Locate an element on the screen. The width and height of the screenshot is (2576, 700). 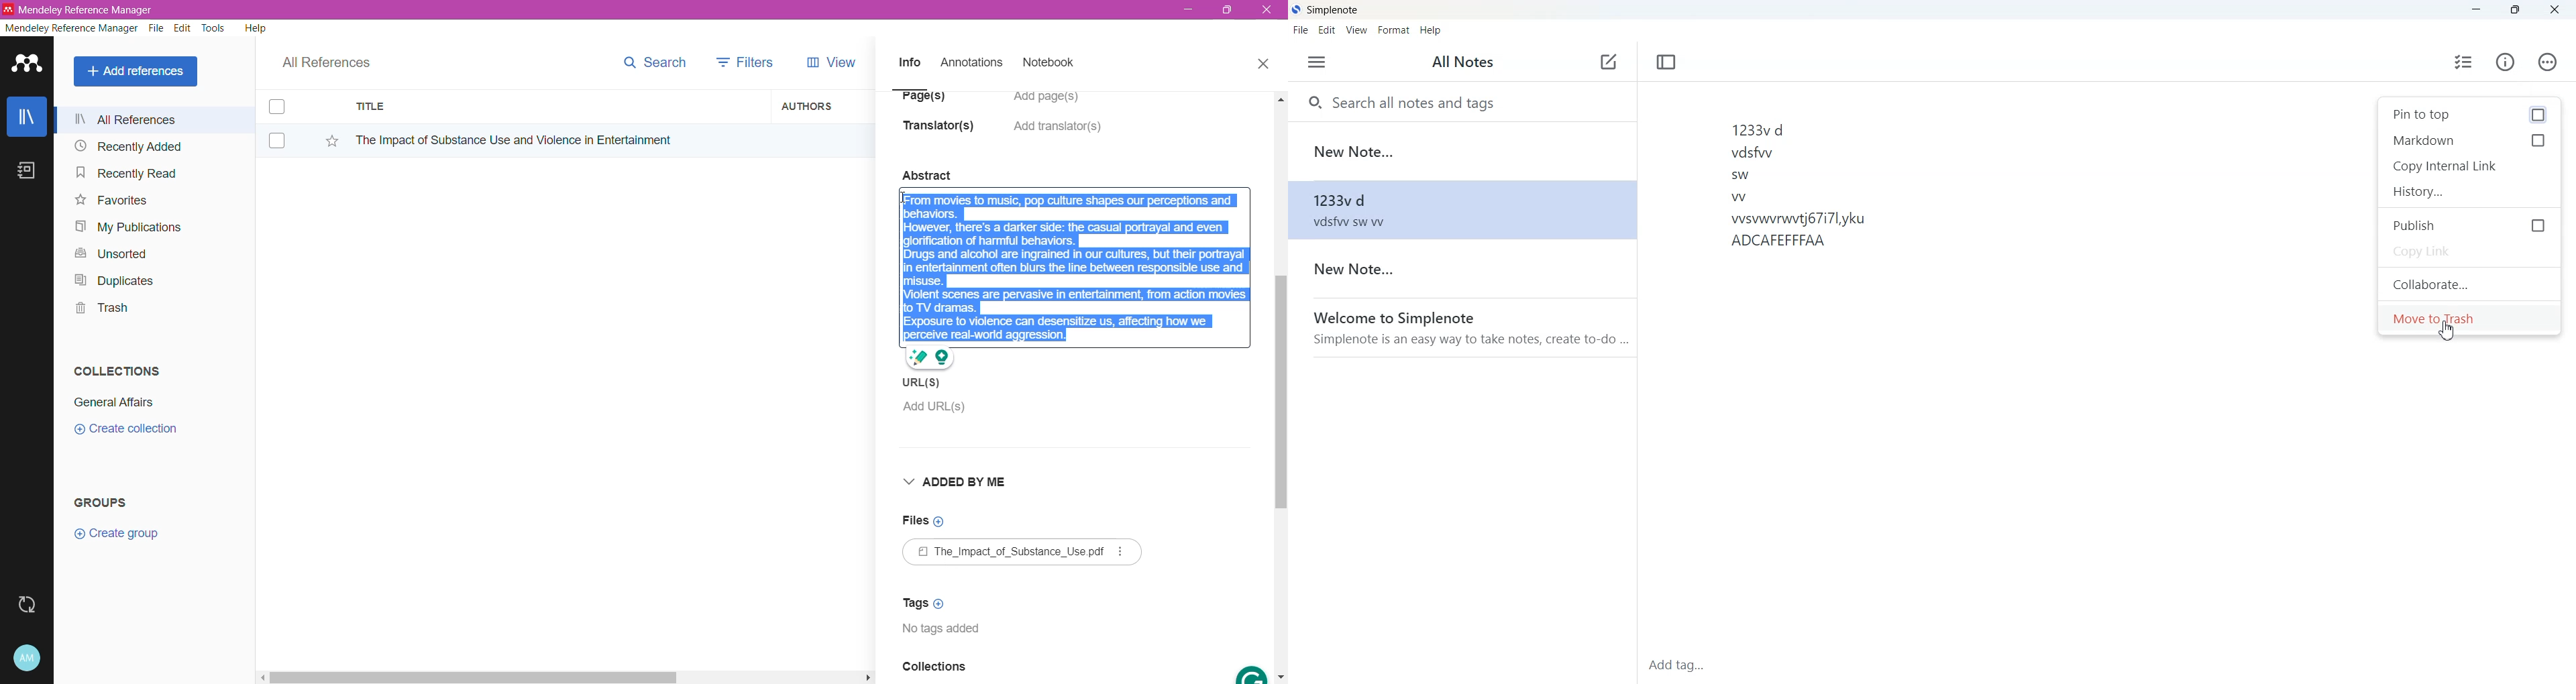
Close is located at coordinates (1263, 62).